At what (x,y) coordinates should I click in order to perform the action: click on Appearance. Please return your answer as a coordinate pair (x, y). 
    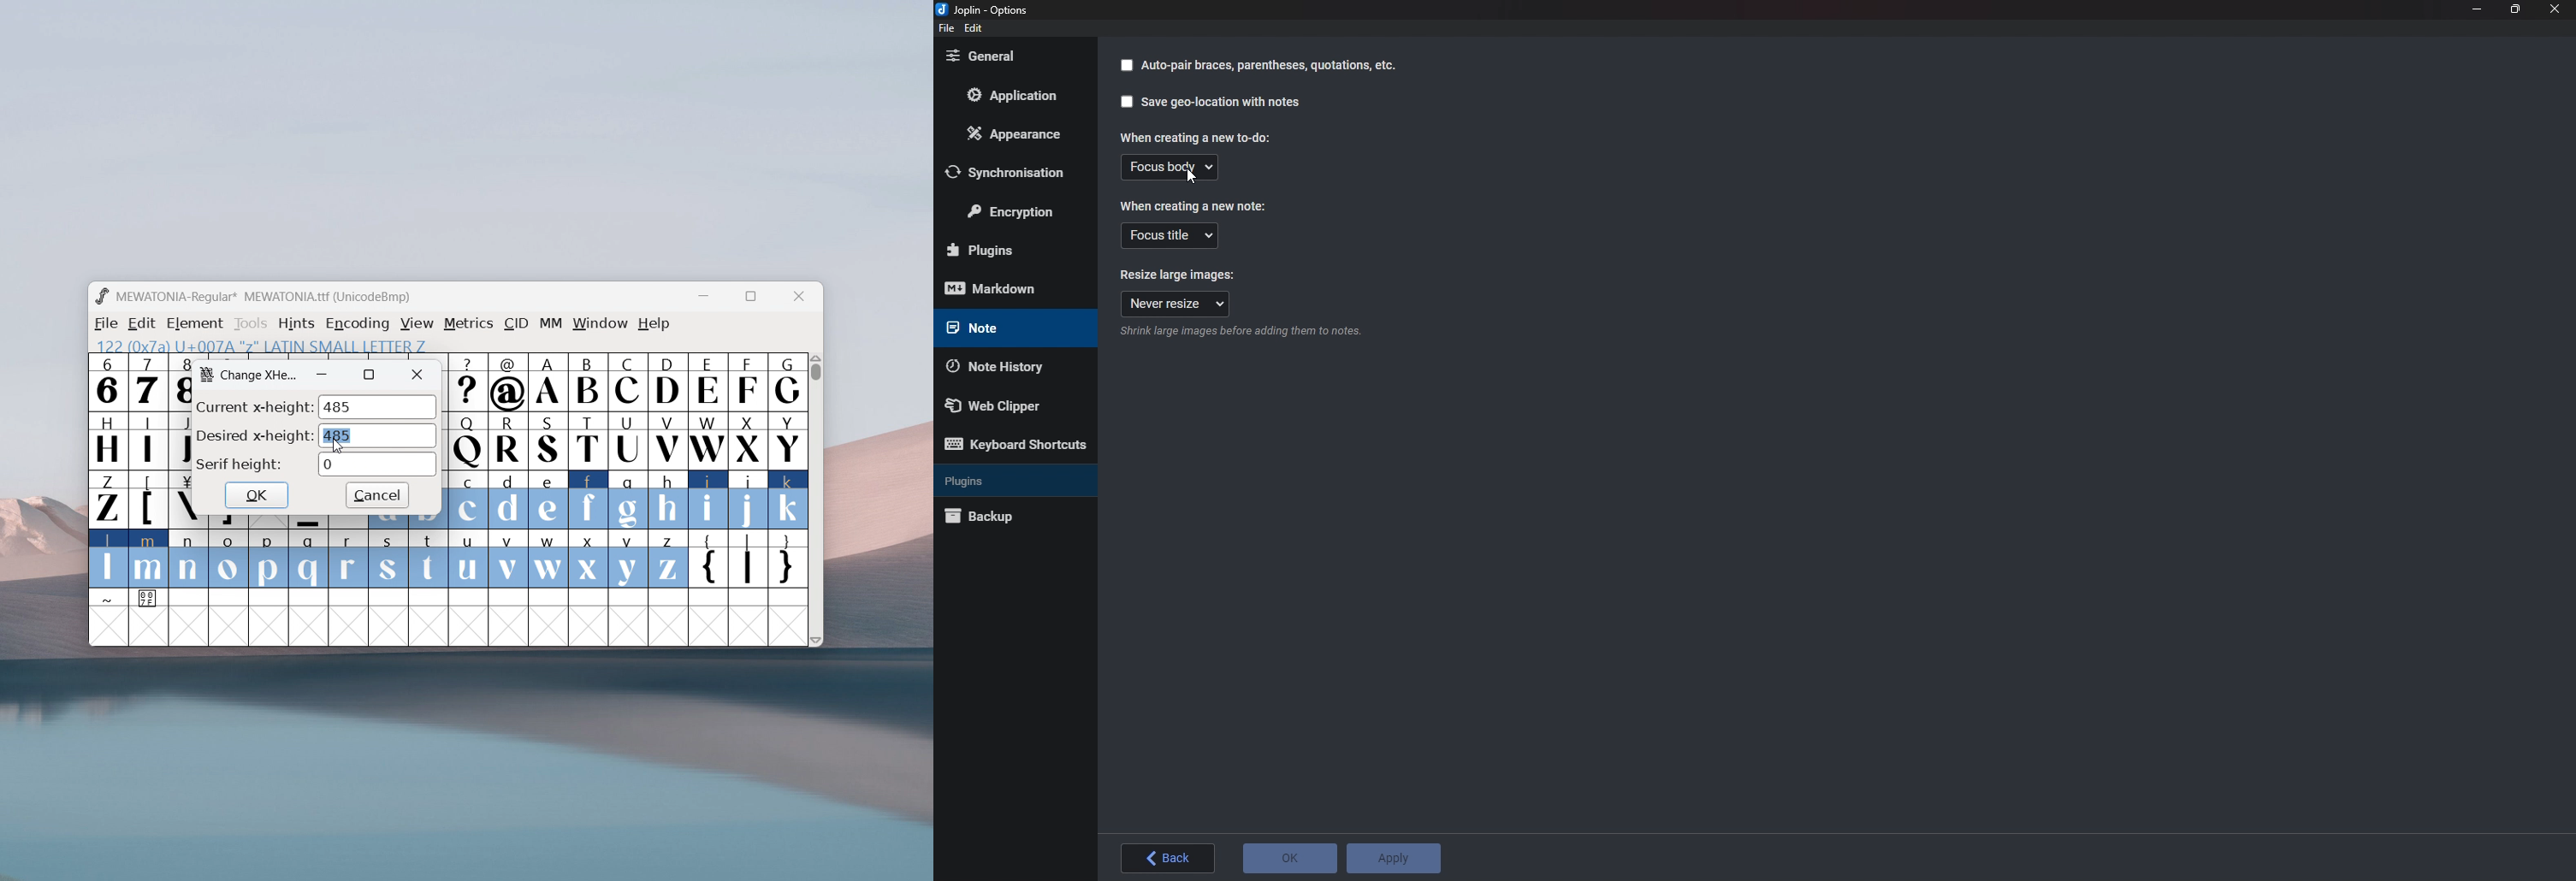
    Looking at the image, I should click on (1017, 133).